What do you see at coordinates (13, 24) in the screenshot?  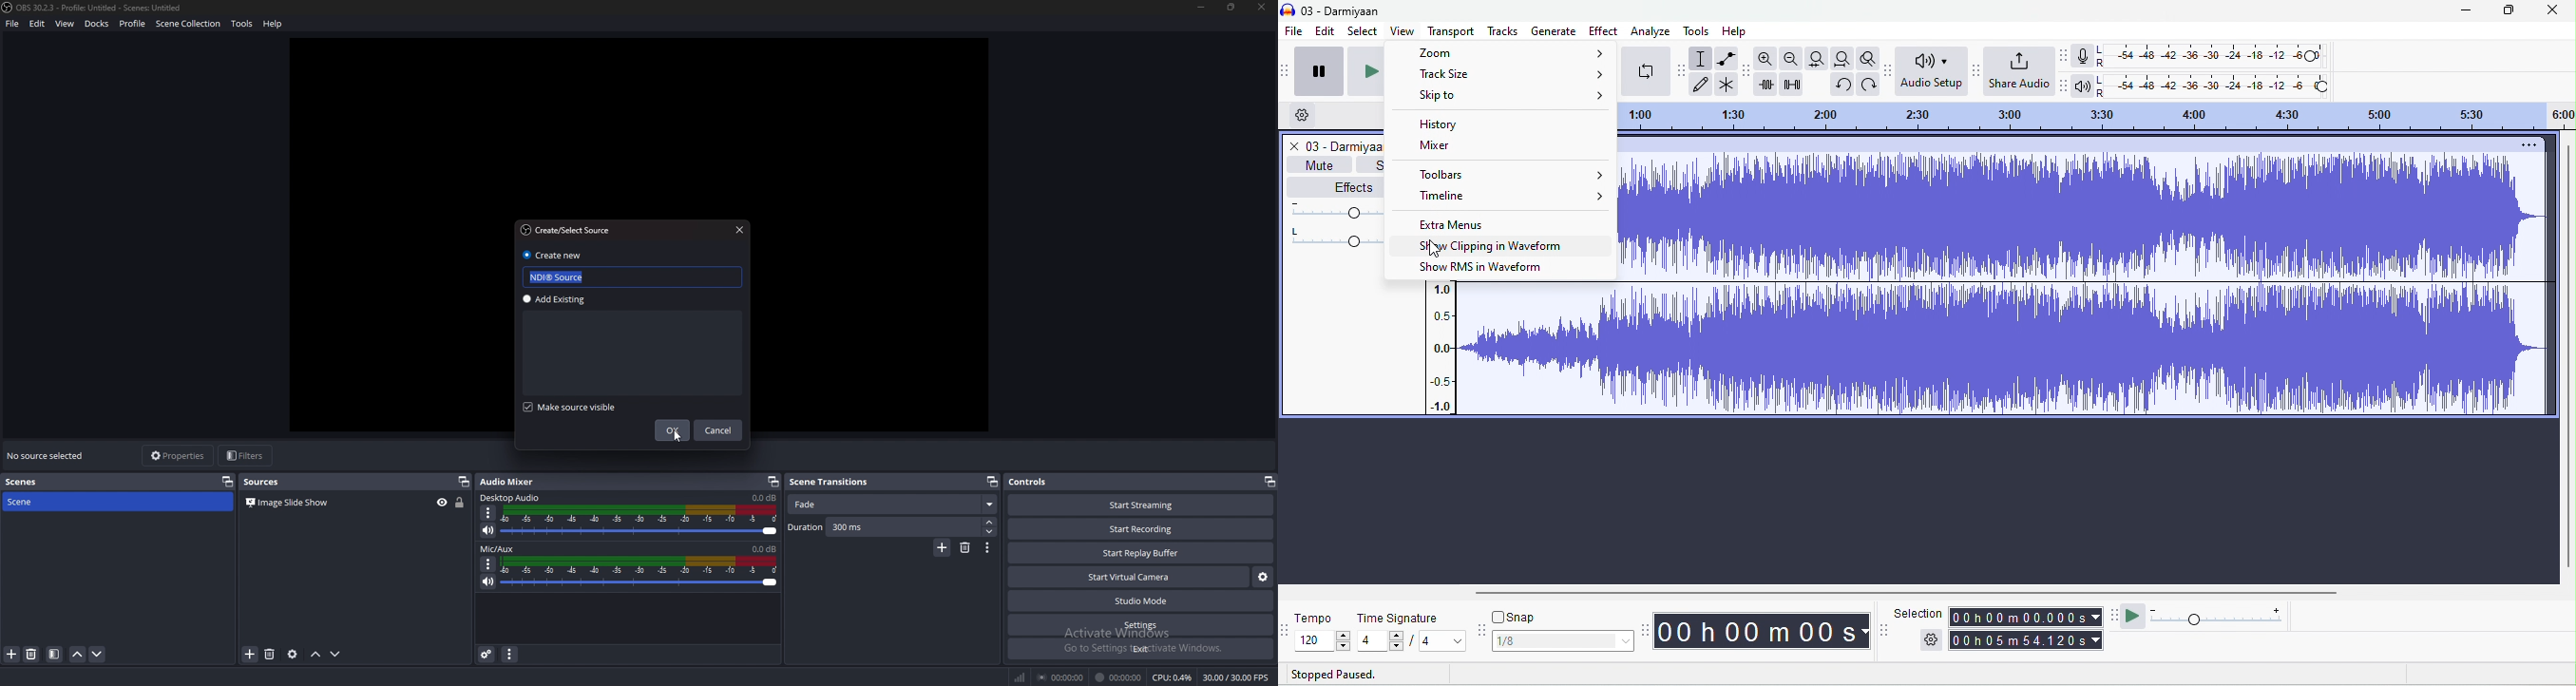 I see `file` at bounding box center [13, 24].